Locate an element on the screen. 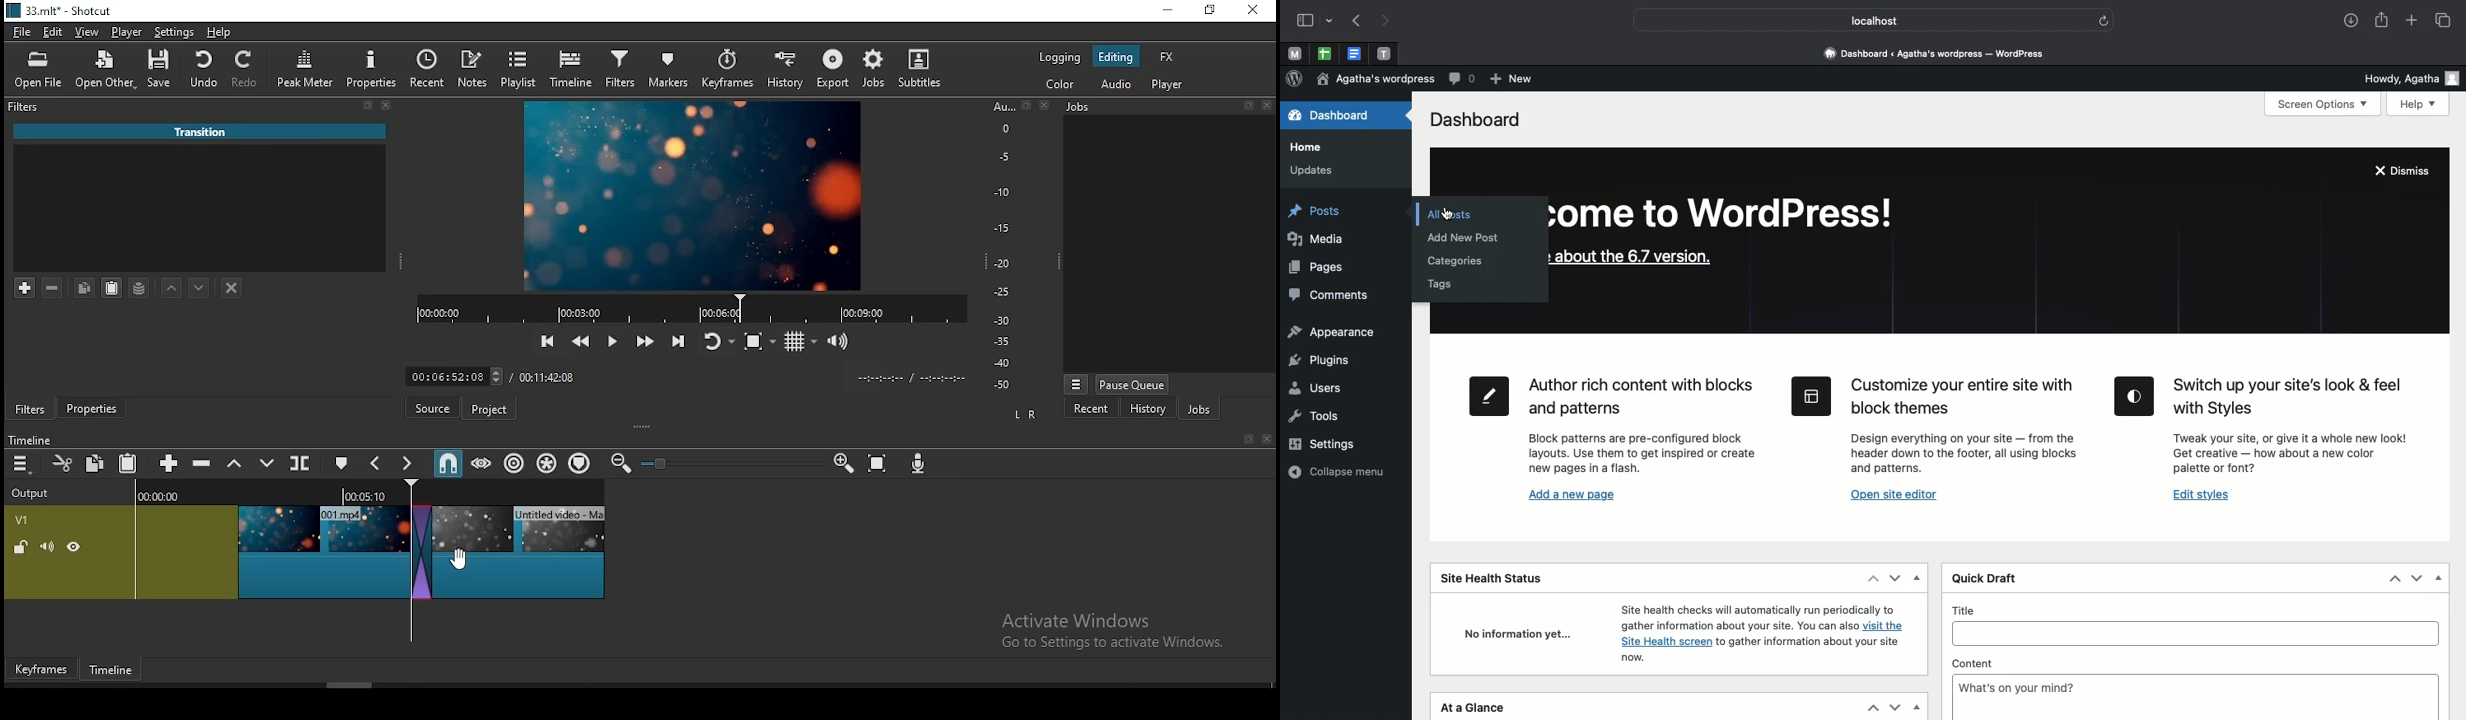 The height and width of the screenshot is (728, 2492). copy selected filter is located at coordinates (85, 288).